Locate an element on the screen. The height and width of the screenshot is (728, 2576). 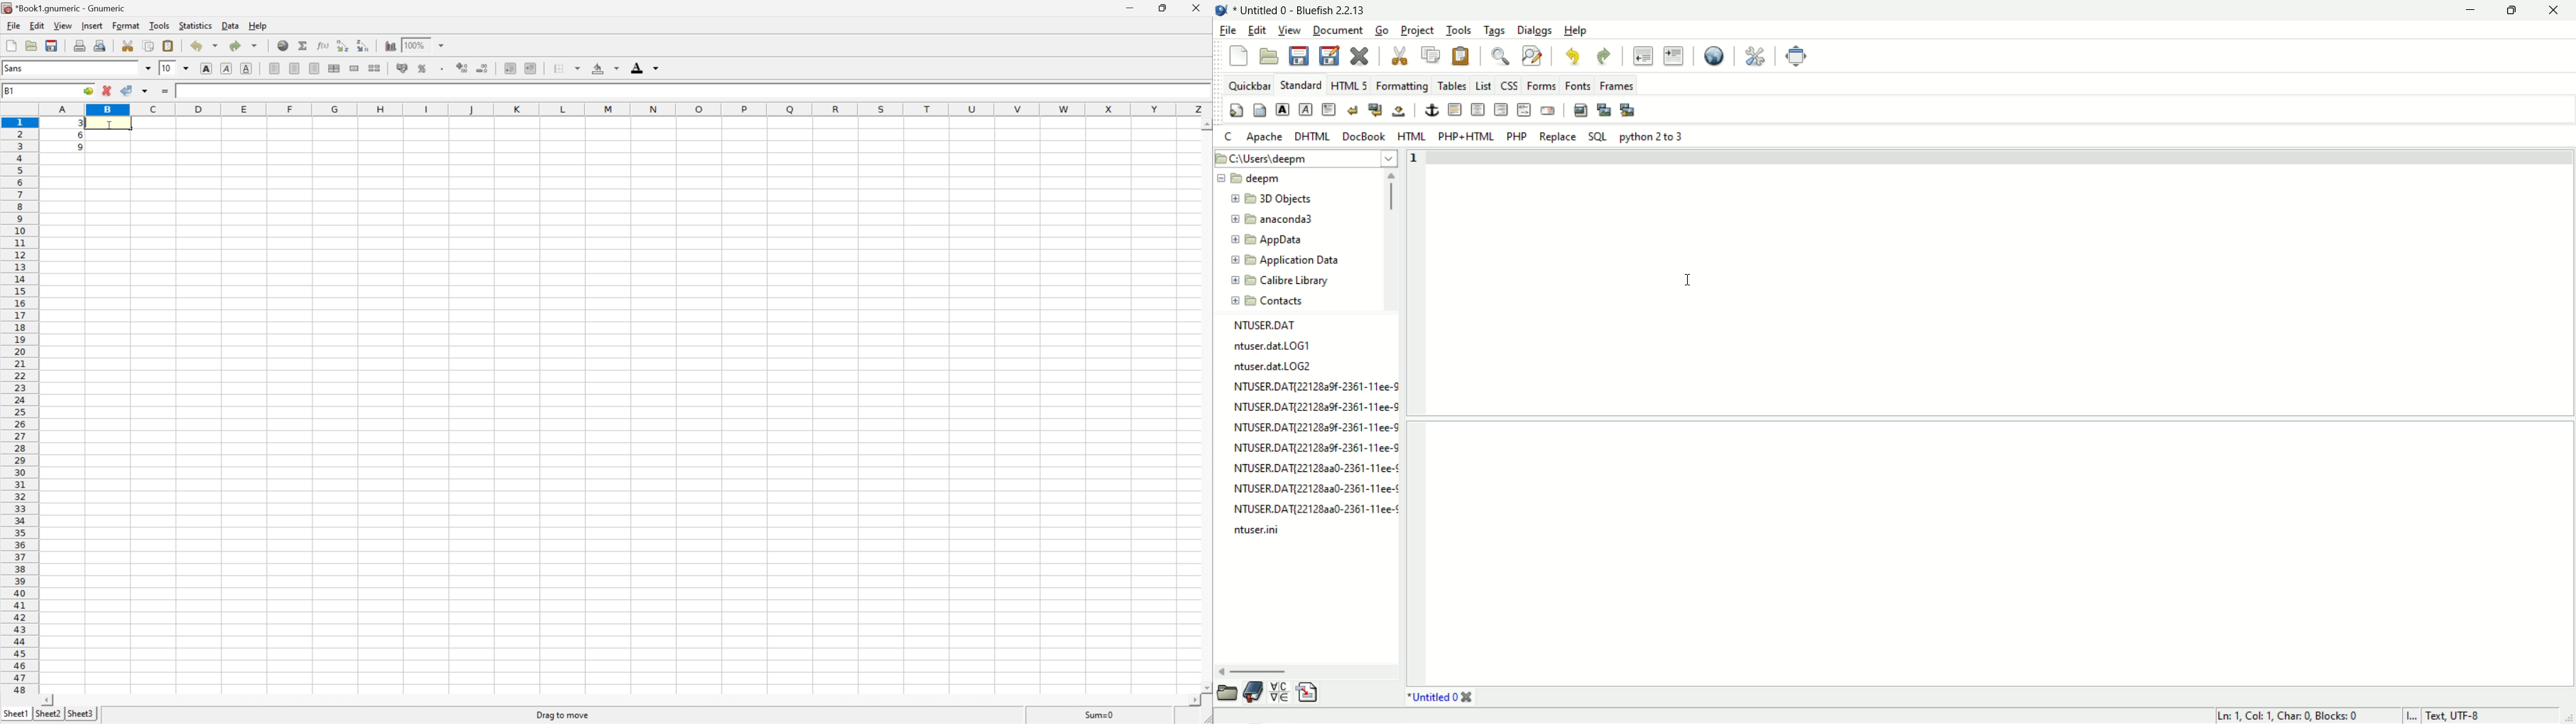
HTML is located at coordinates (1412, 136).